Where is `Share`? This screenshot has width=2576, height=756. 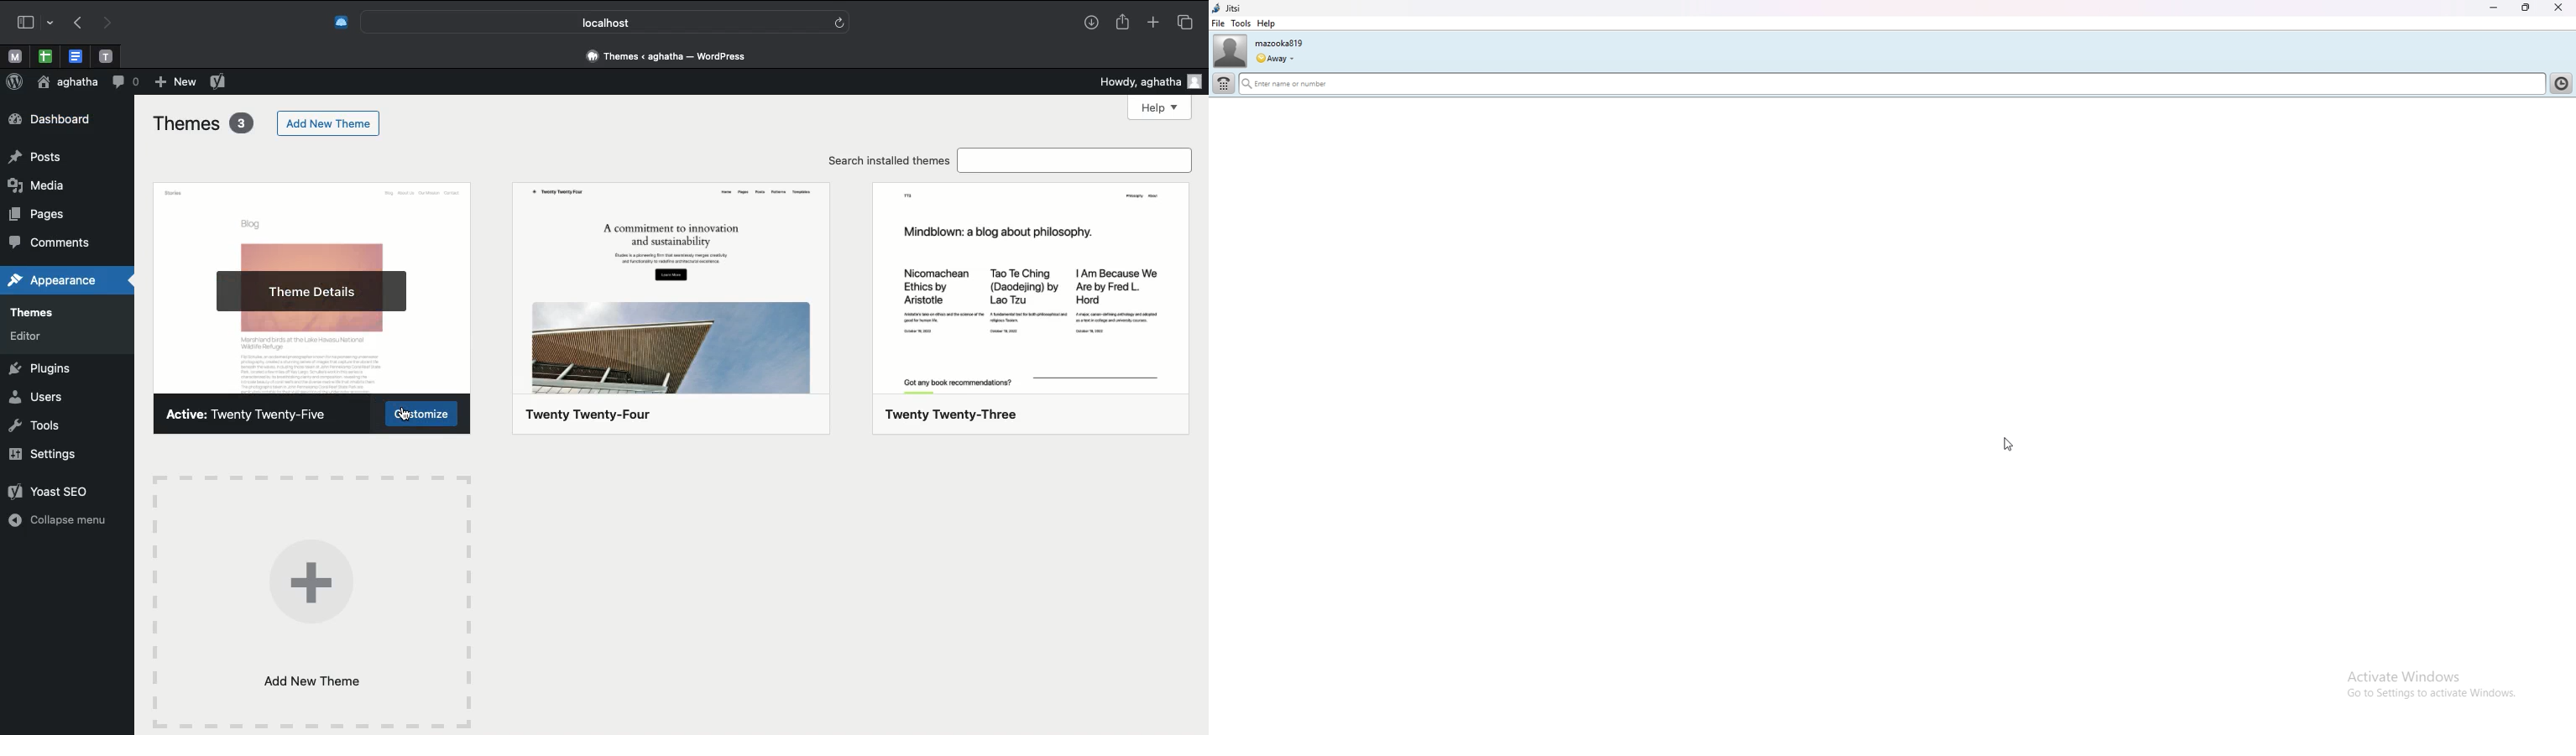
Share is located at coordinates (1122, 23).